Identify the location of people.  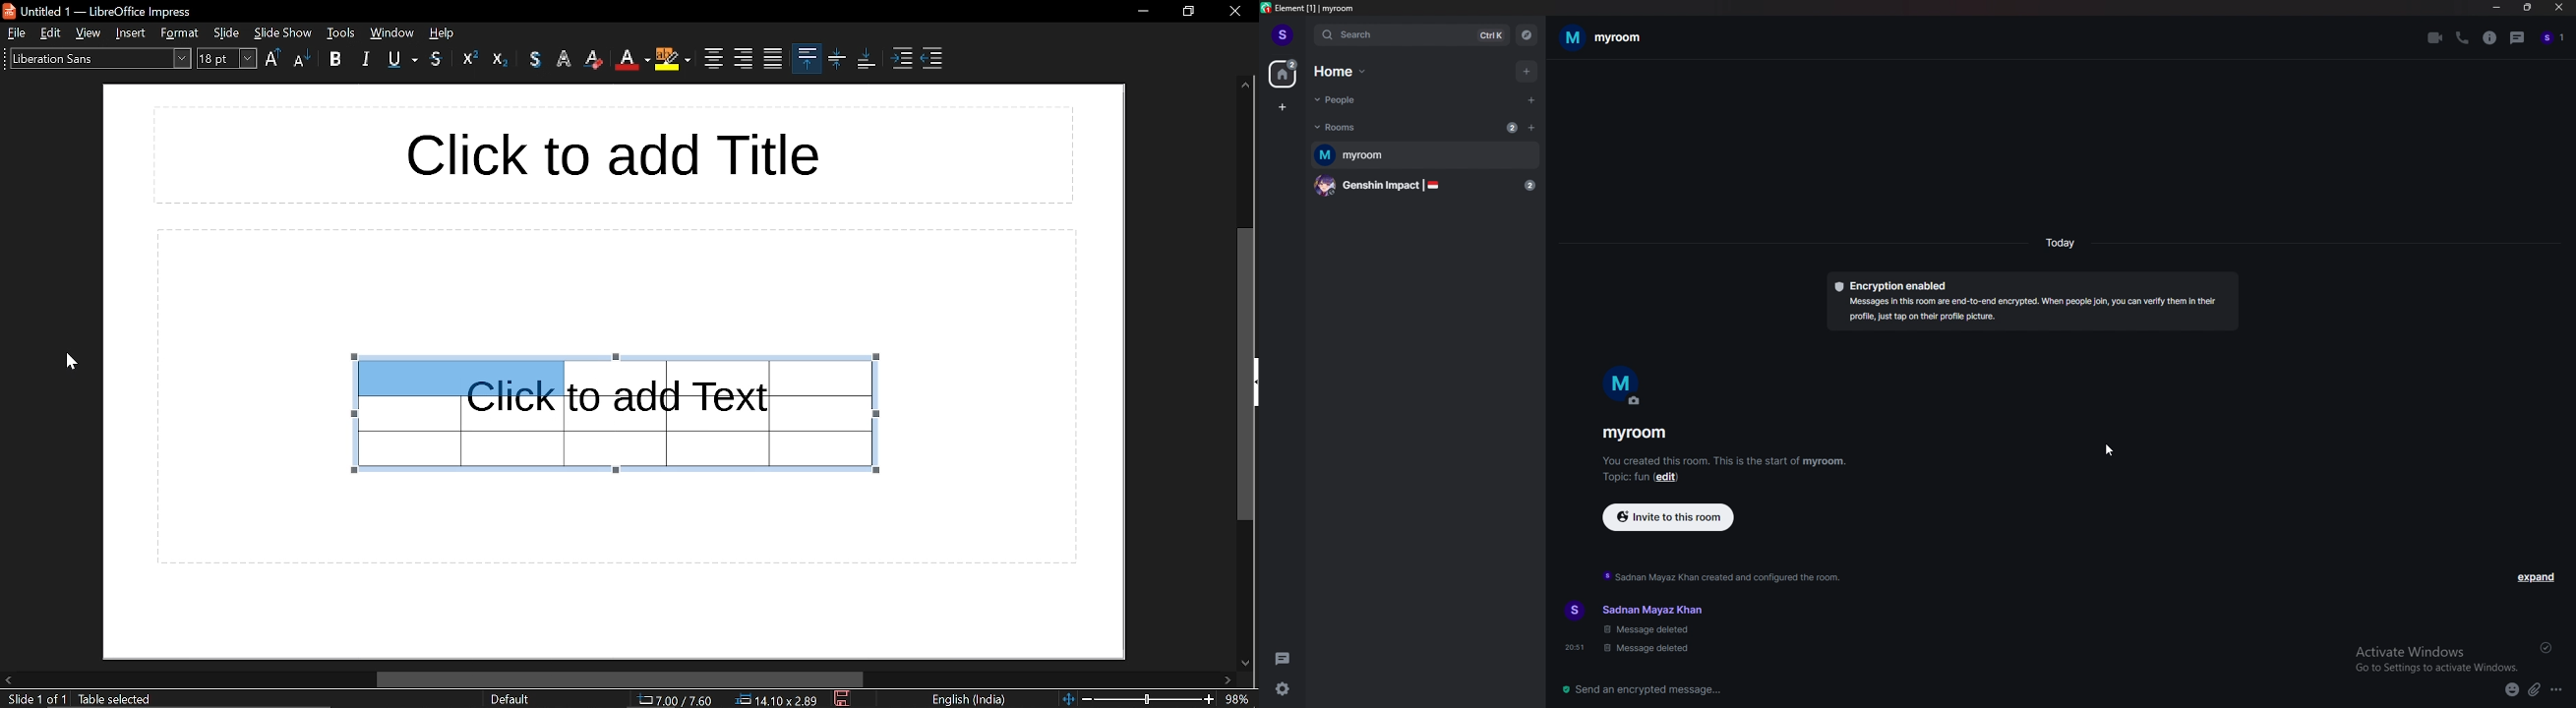
(2554, 38).